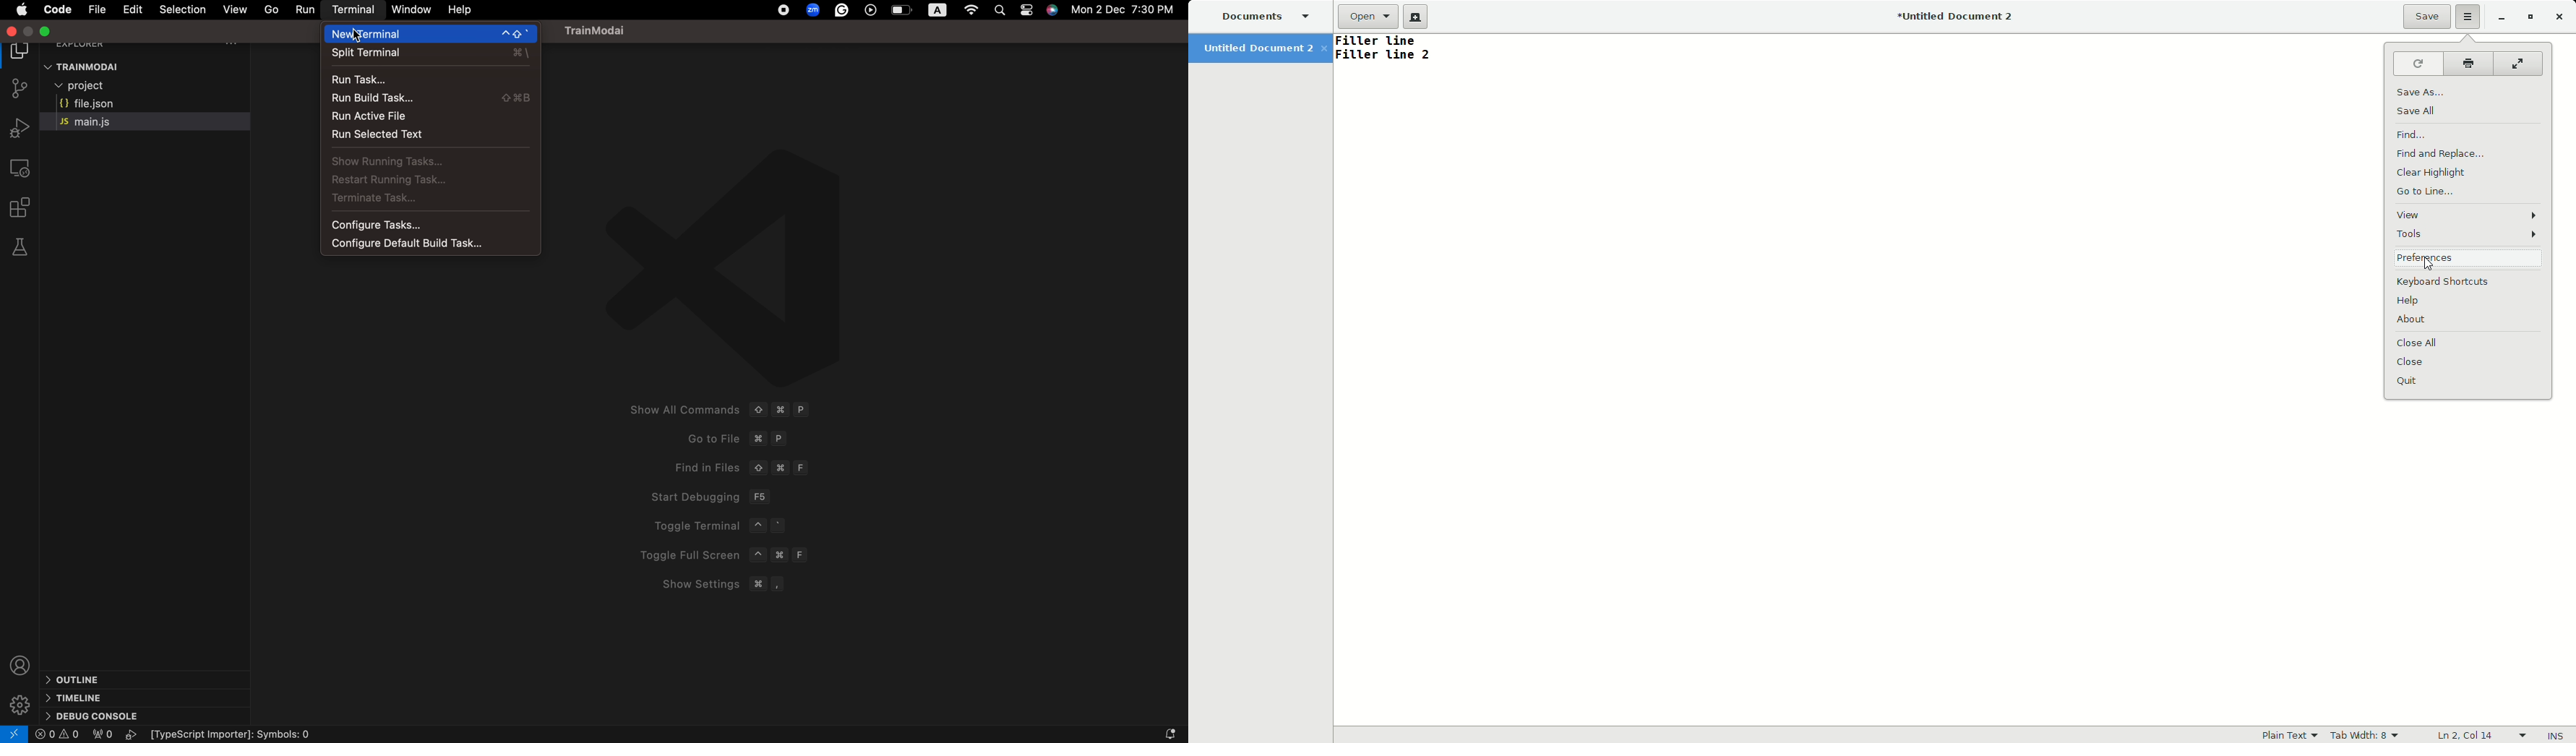  What do you see at coordinates (2285, 734) in the screenshot?
I see `Plain Text` at bounding box center [2285, 734].